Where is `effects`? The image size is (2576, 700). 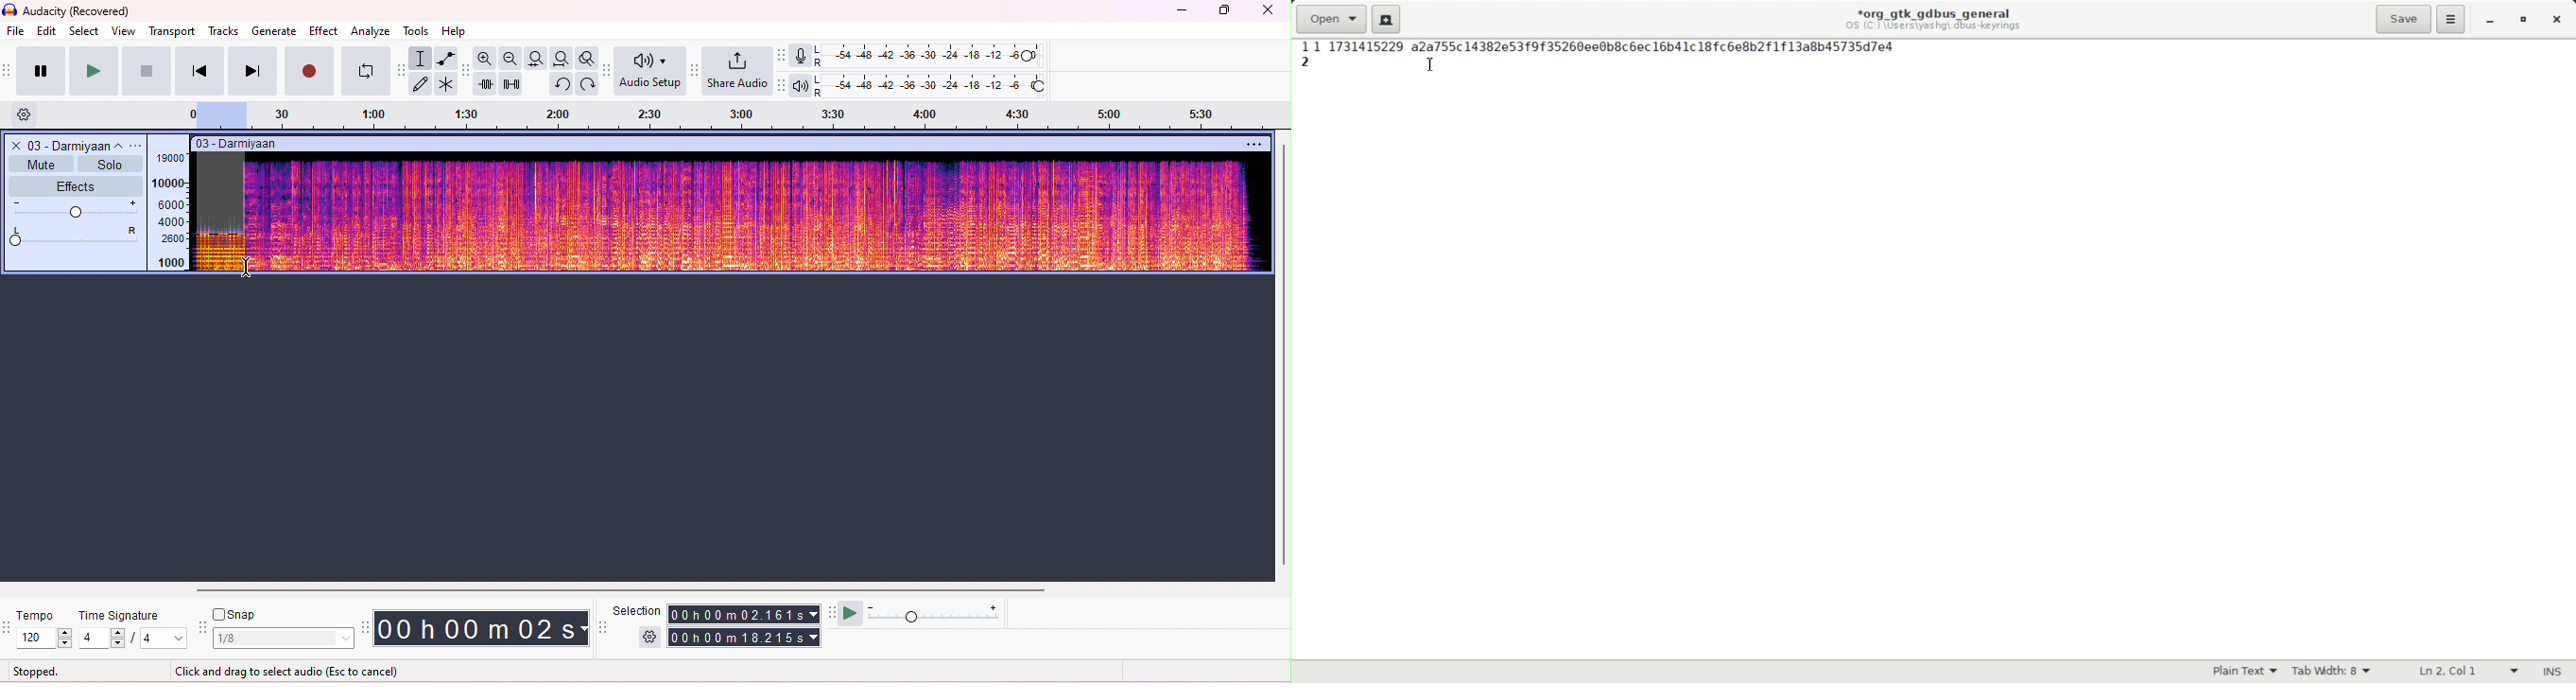
effects is located at coordinates (75, 184).